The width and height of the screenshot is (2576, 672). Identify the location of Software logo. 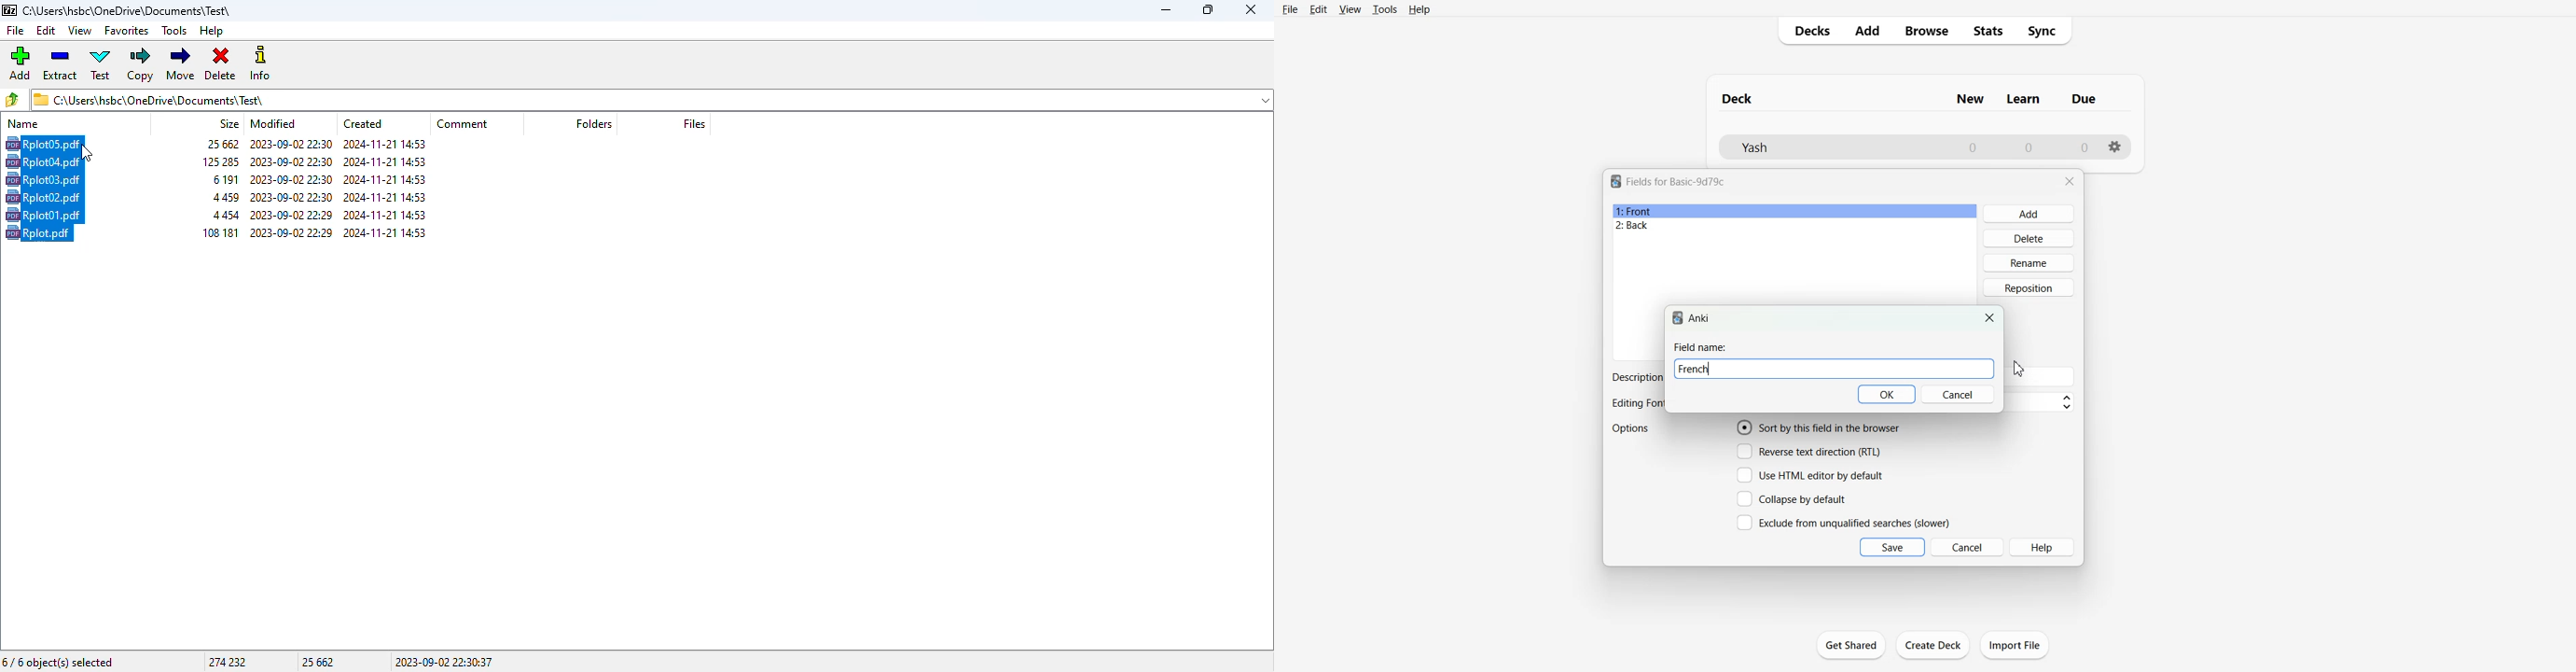
(1616, 181).